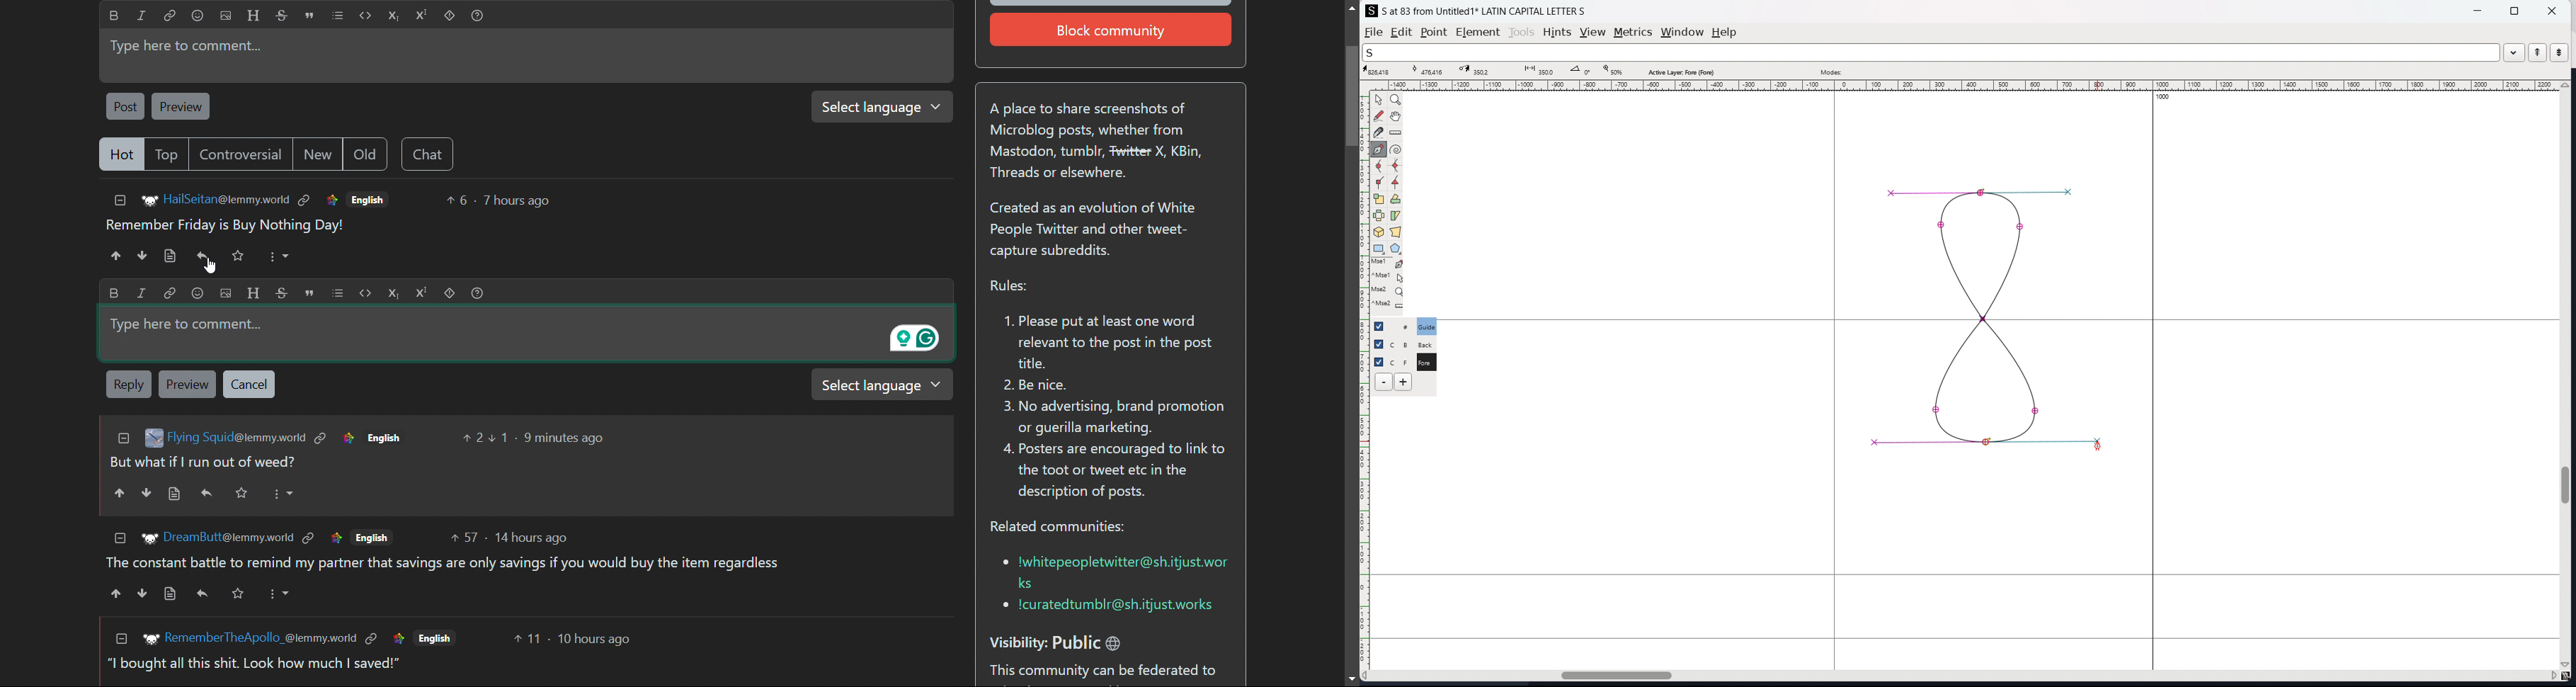  Describe the element at coordinates (1395, 232) in the screenshot. I see `perspective transformation` at that location.